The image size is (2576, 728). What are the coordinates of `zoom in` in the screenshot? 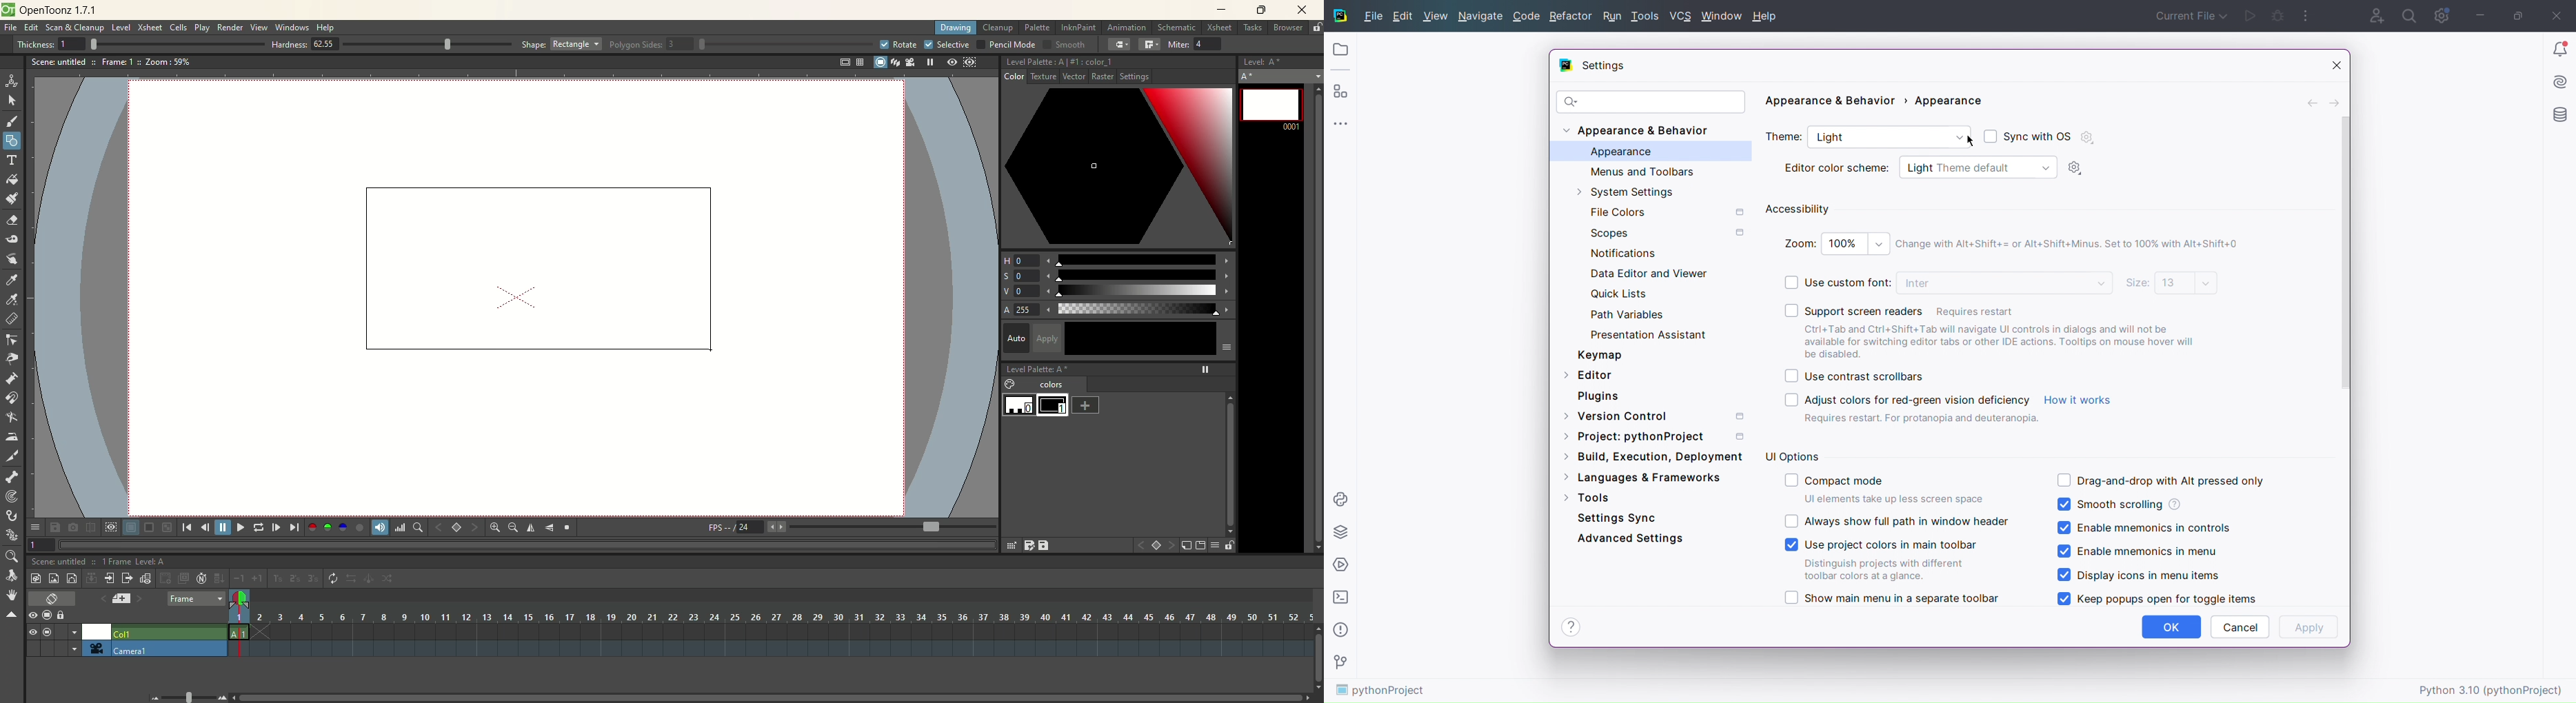 It's located at (495, 527).